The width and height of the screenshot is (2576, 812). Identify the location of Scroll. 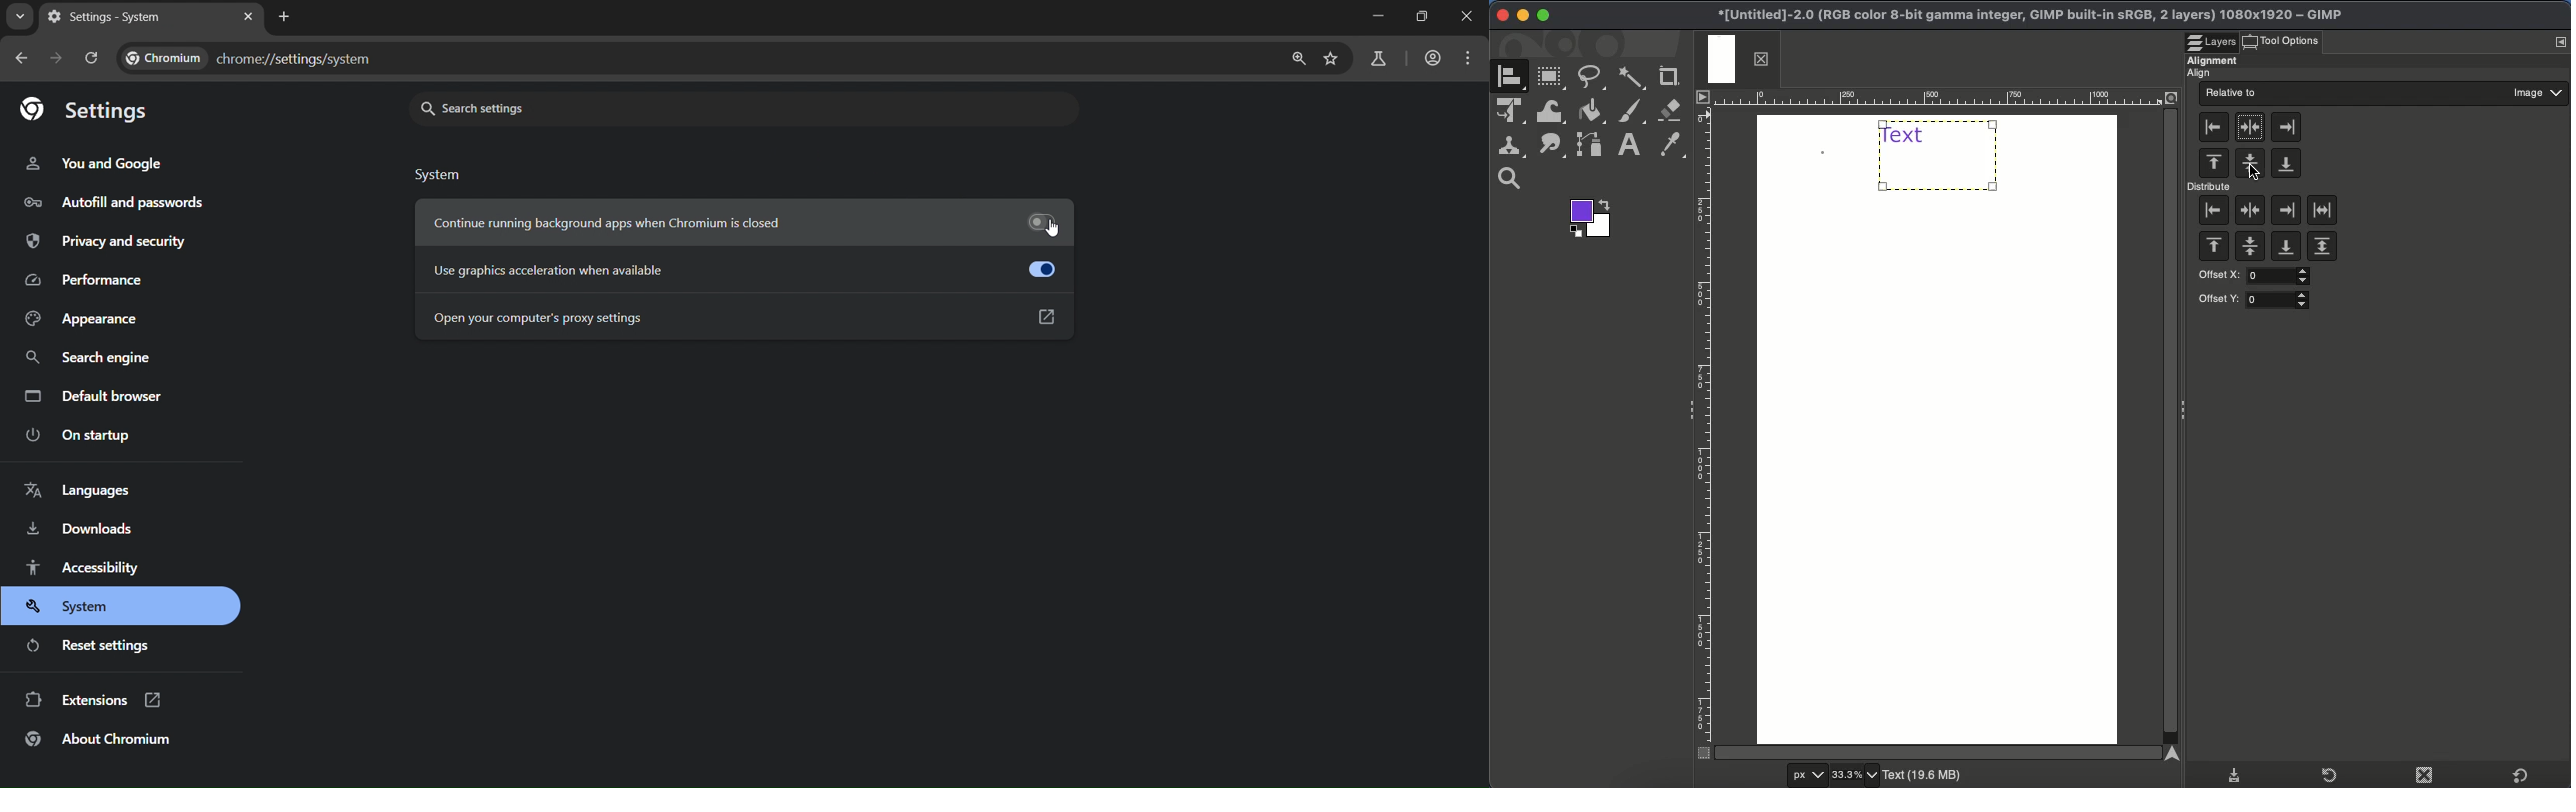
(2172, 426).